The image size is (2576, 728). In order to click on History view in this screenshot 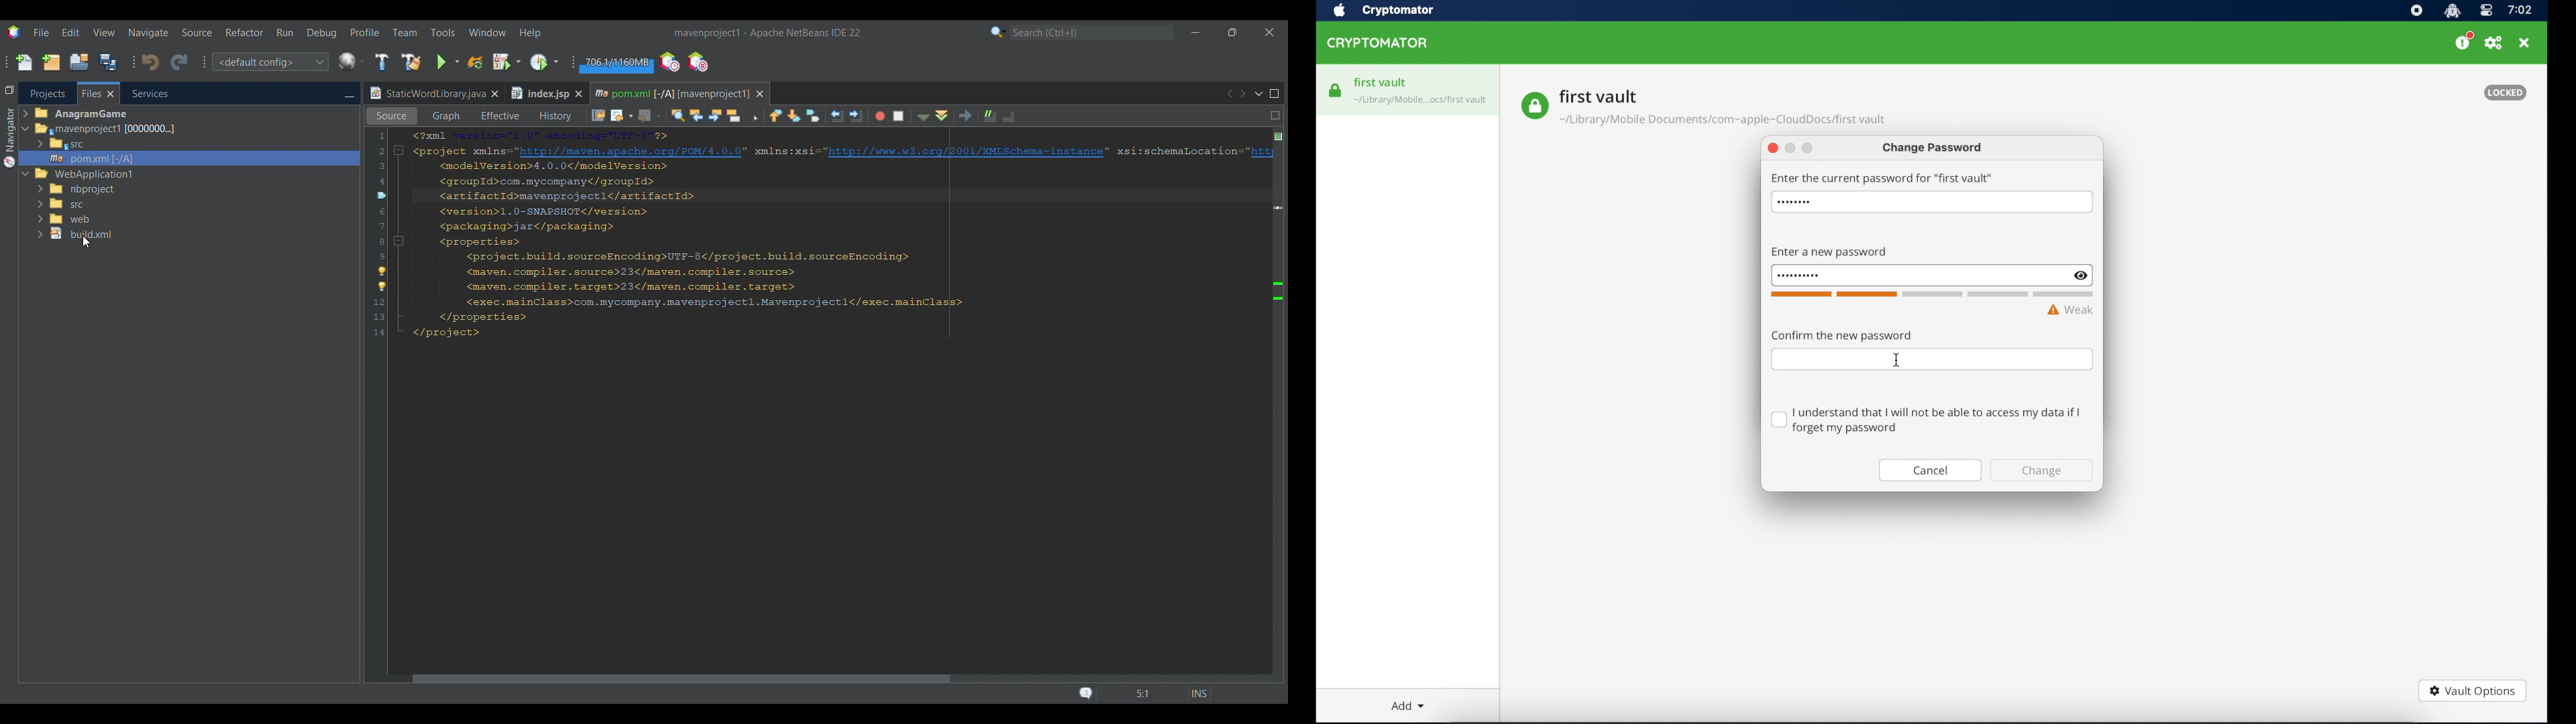, I will do `click(552, 114)`.